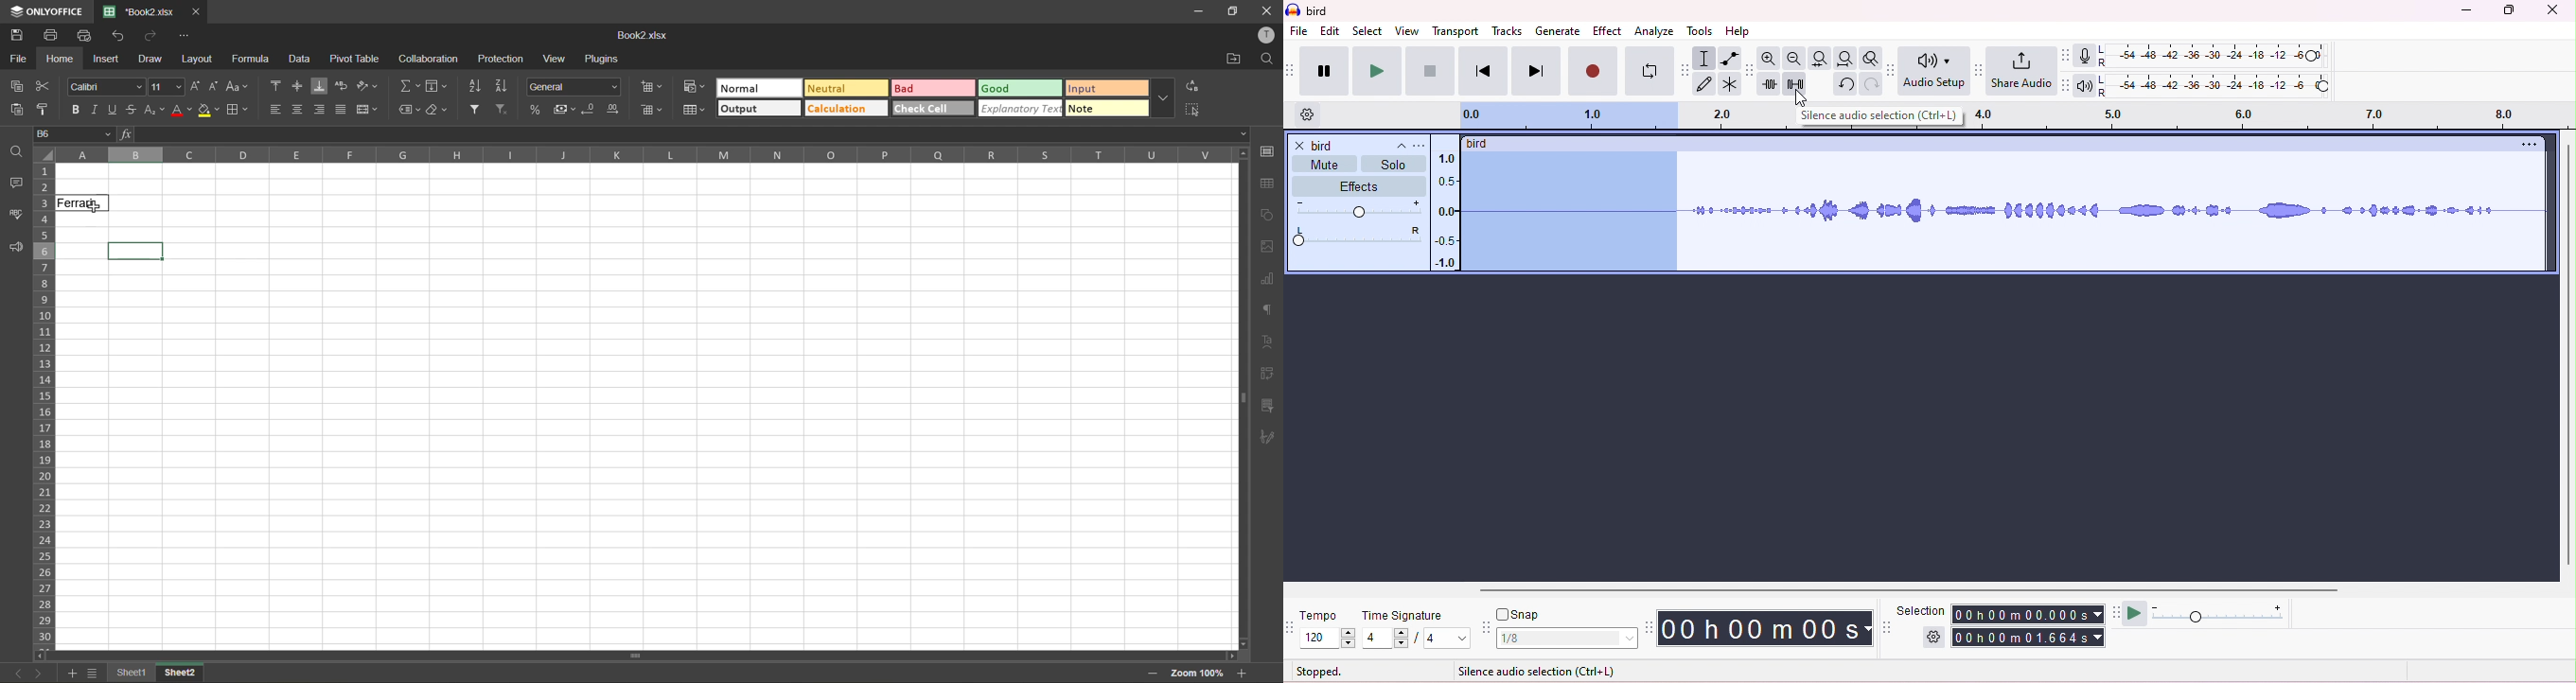 The height and width of the screenshot is (700, 2576). What do you see at coordinates (759, 108) in the screenshot?
I see `output` at bounding box center [759, 108].